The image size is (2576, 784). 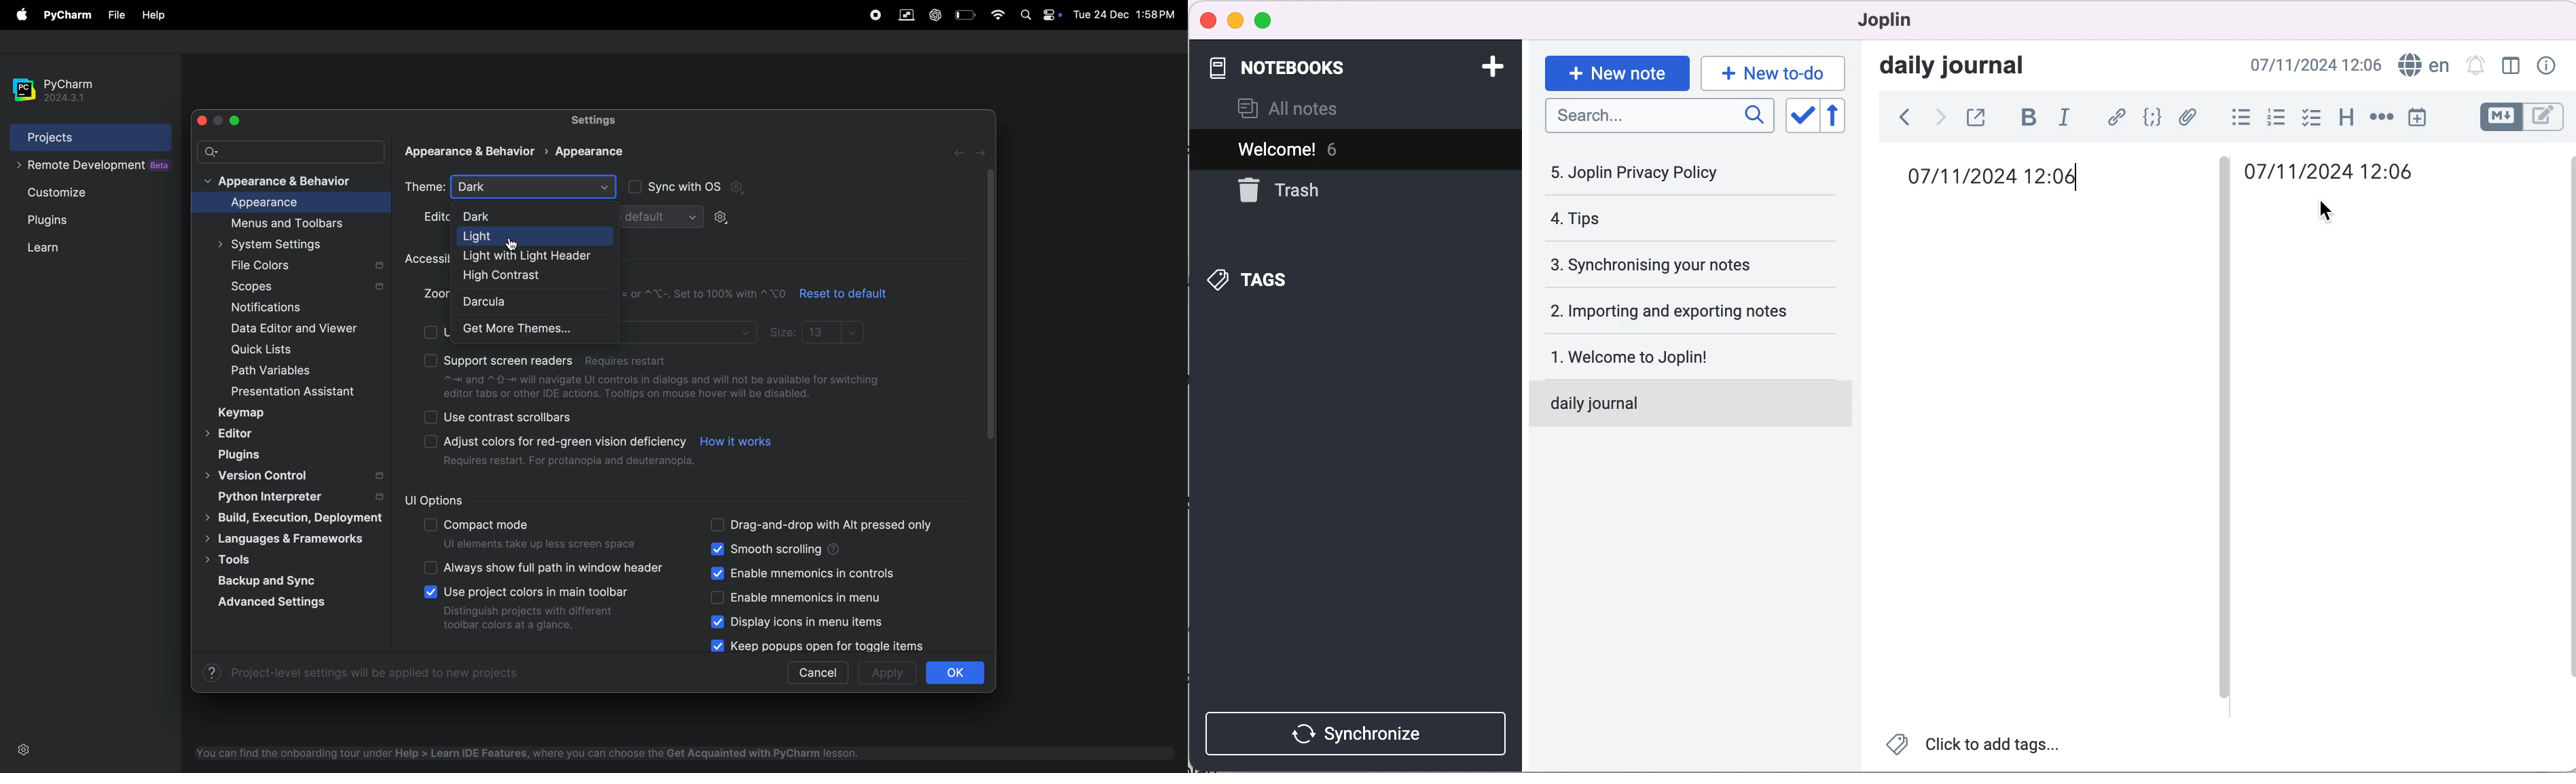 I want to click on file colors, so click(x=303, y=266).